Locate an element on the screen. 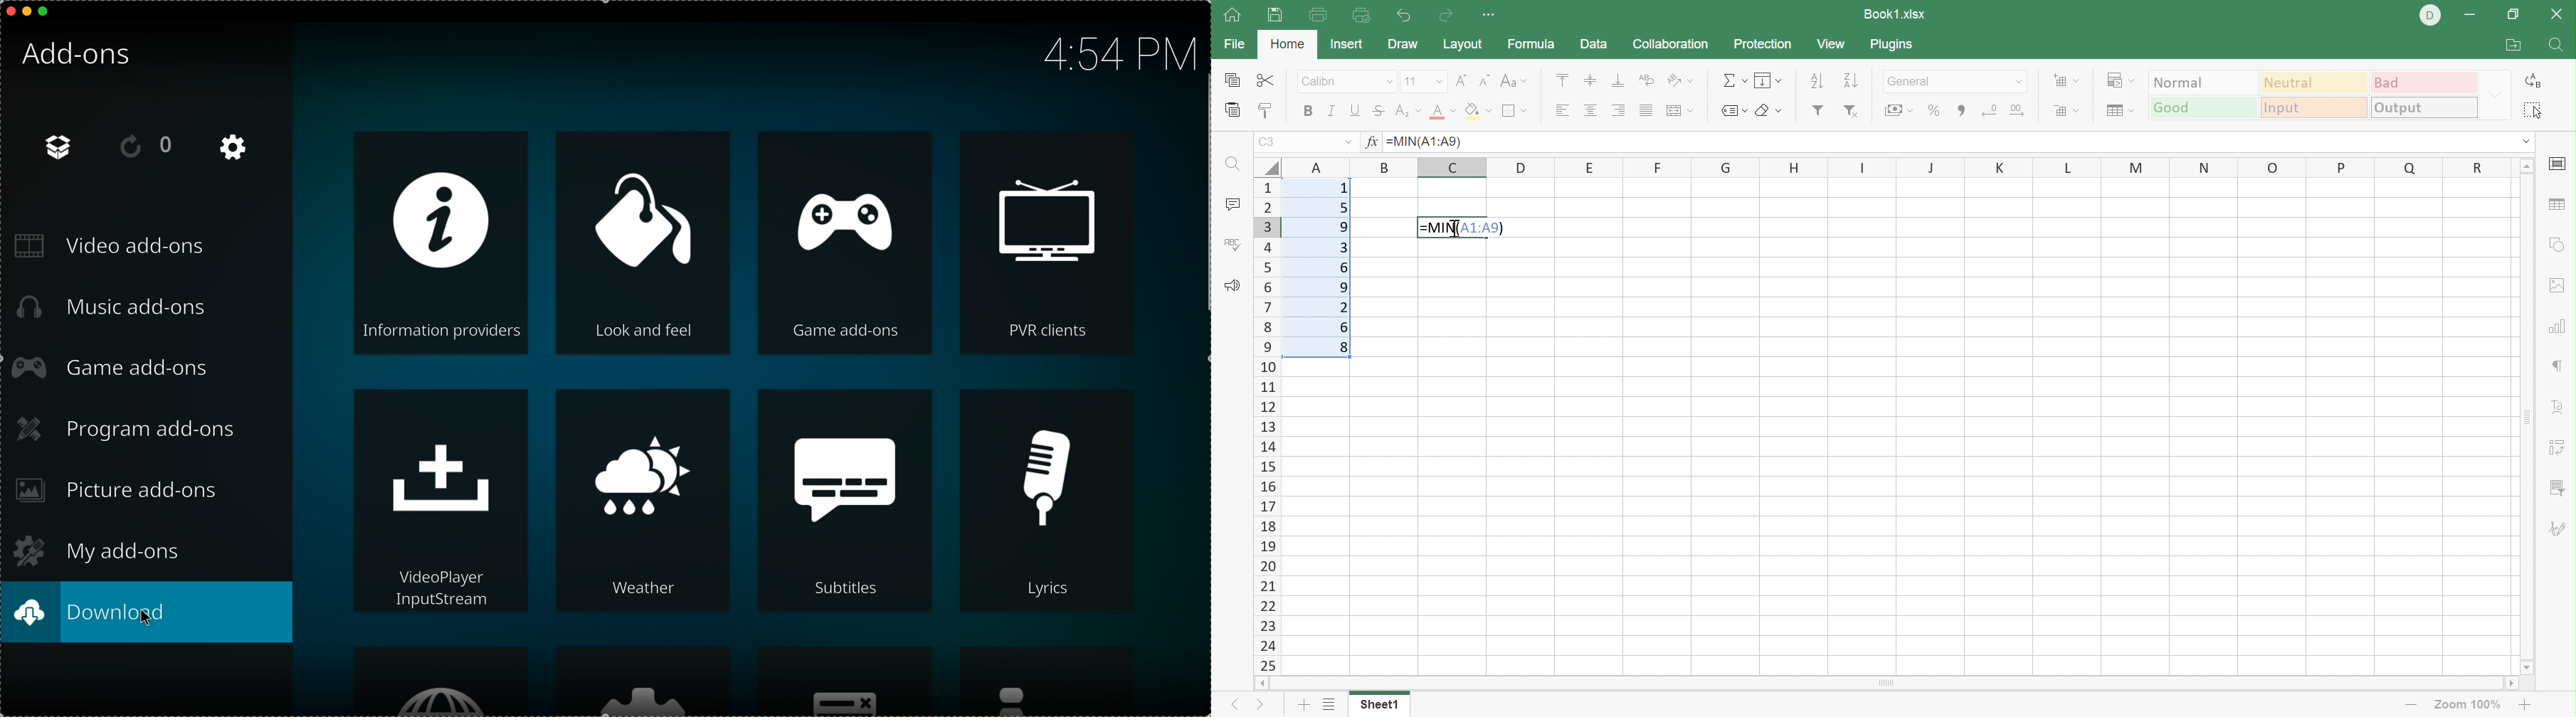  Plugins is located at coordinates (1891, 45).